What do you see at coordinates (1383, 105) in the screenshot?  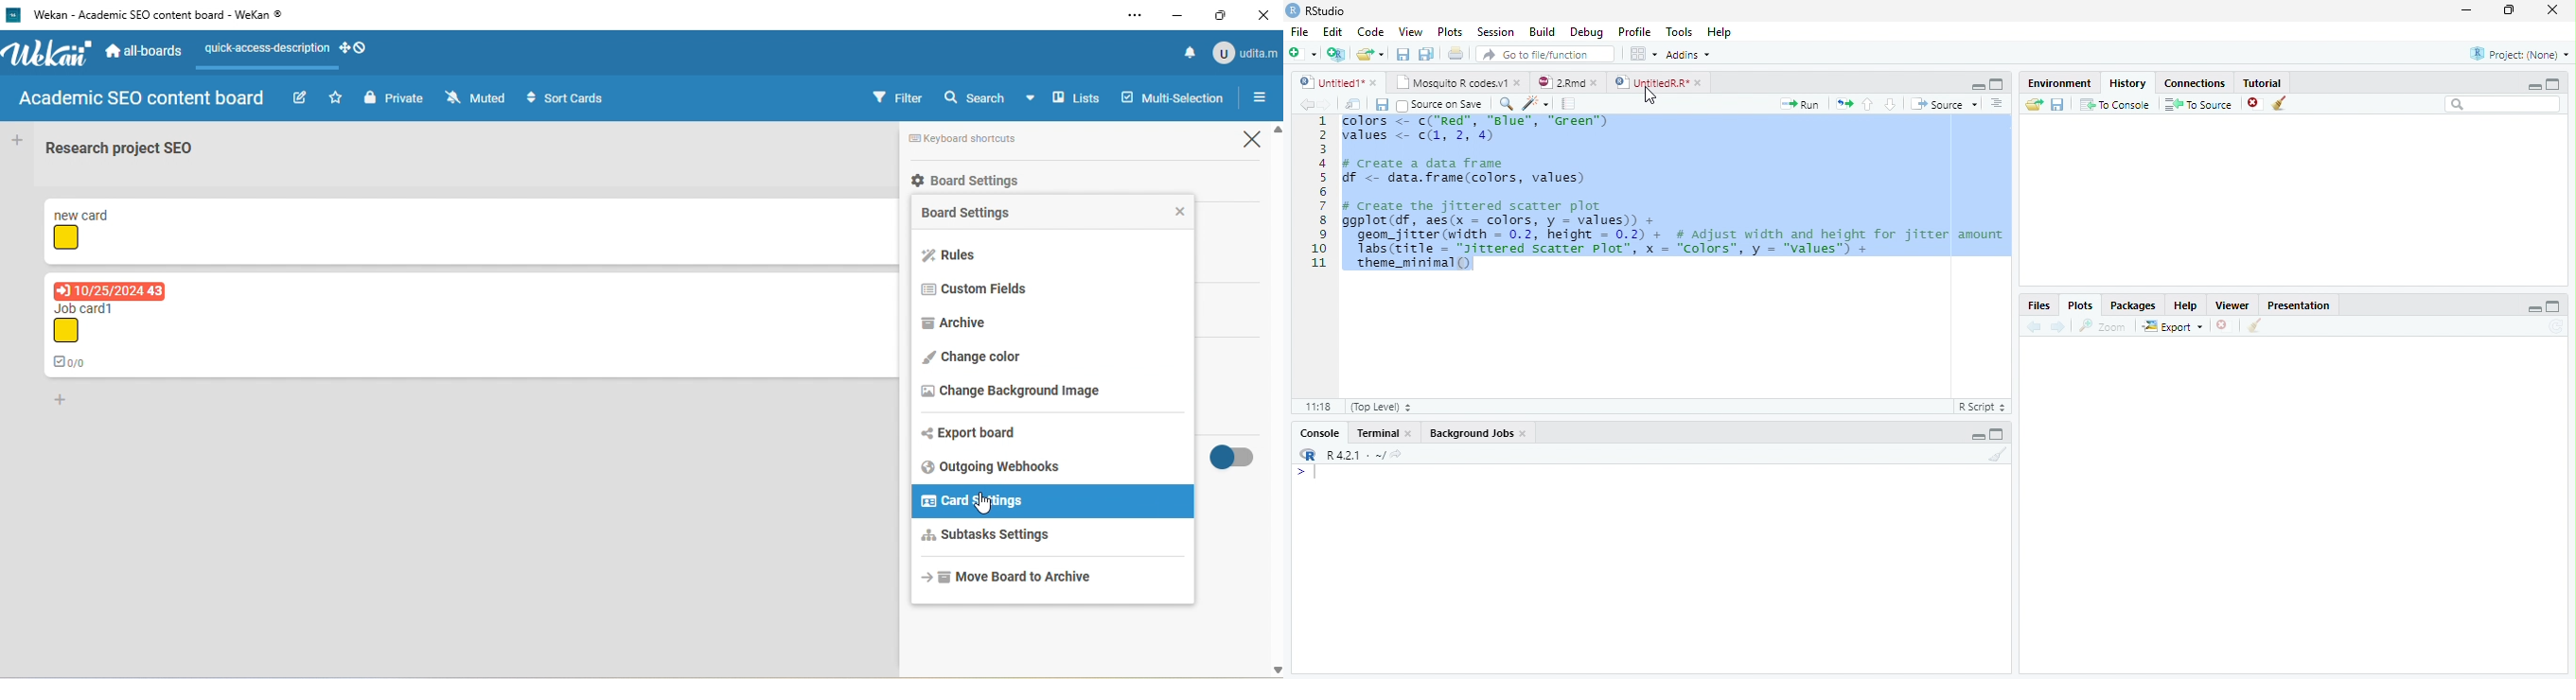 I see `Save current document` at bounding box center [1383, 105].